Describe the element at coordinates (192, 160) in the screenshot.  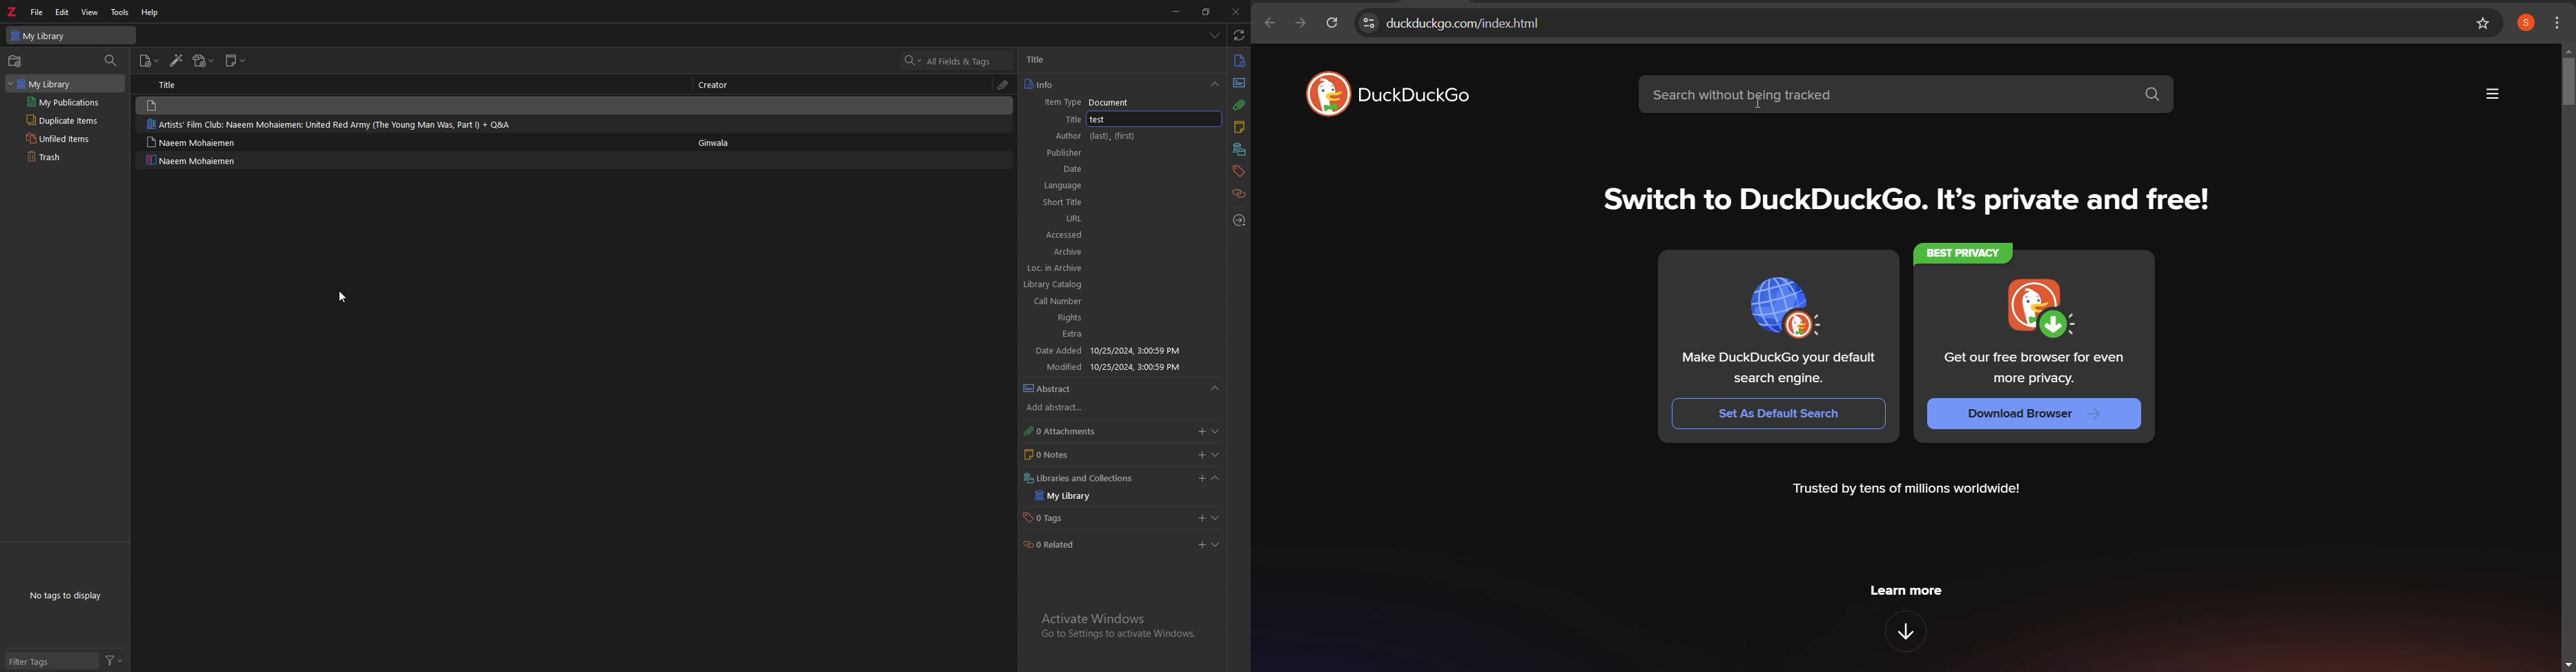
I see `Naeem Mohaiemen` at that location.